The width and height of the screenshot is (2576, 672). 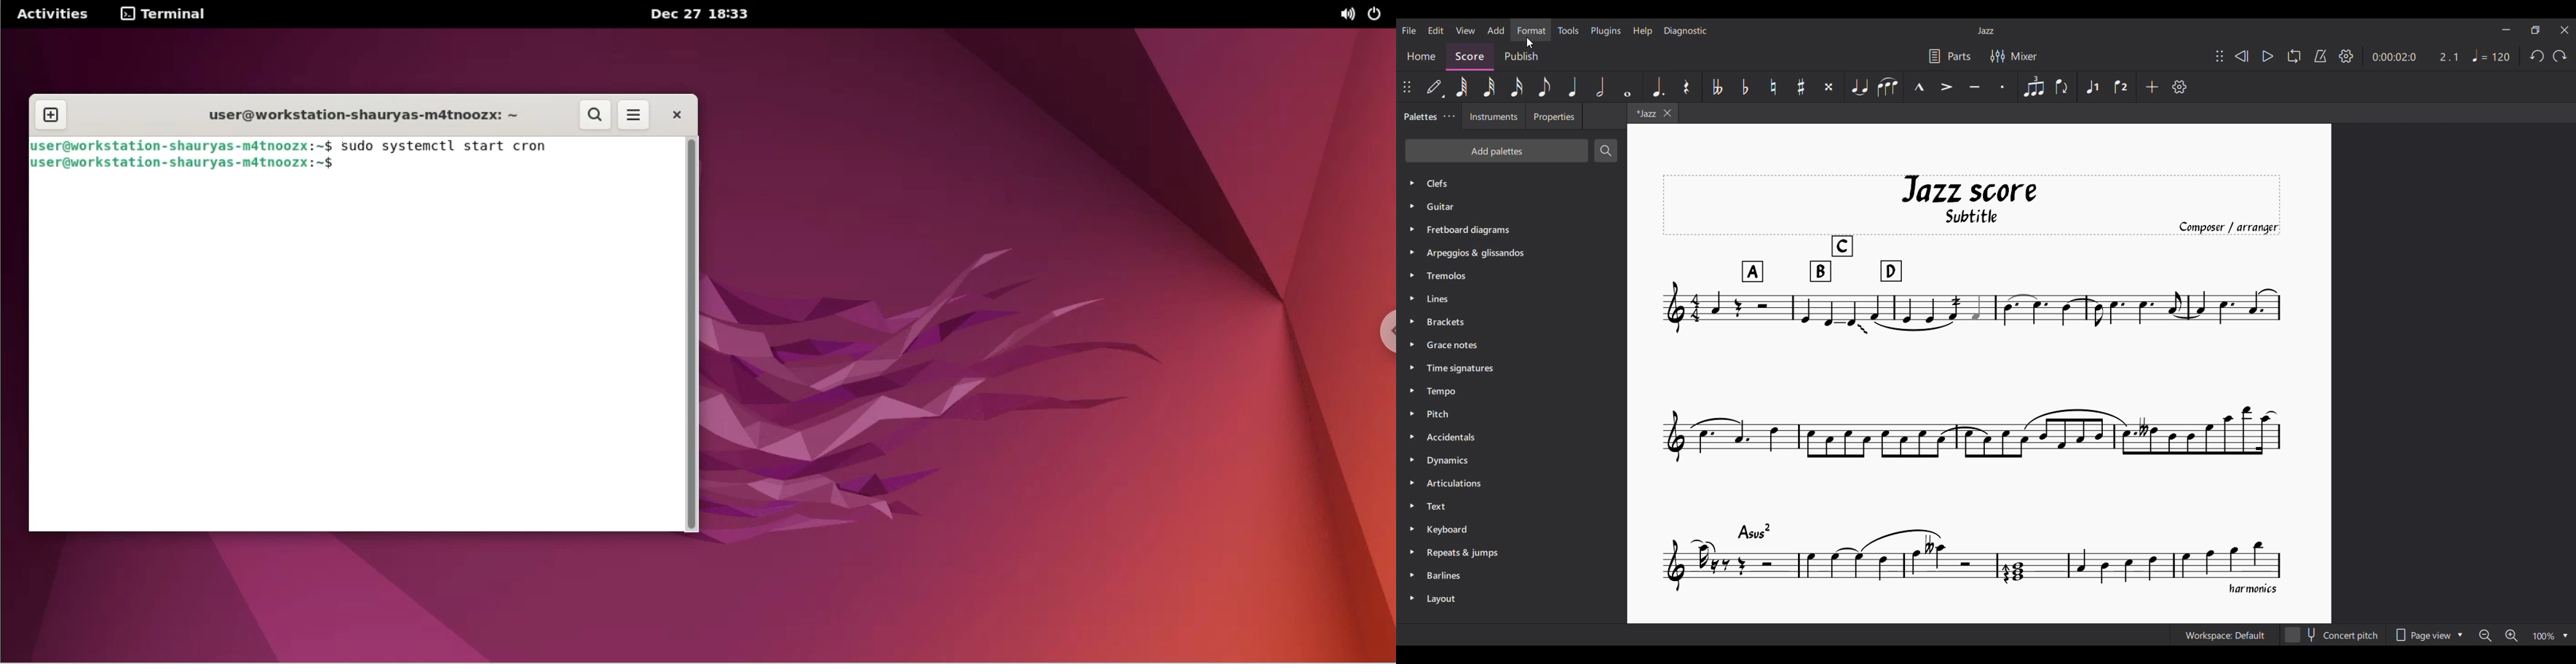 I want to click on Tempo, so click(x=2491, y=55).